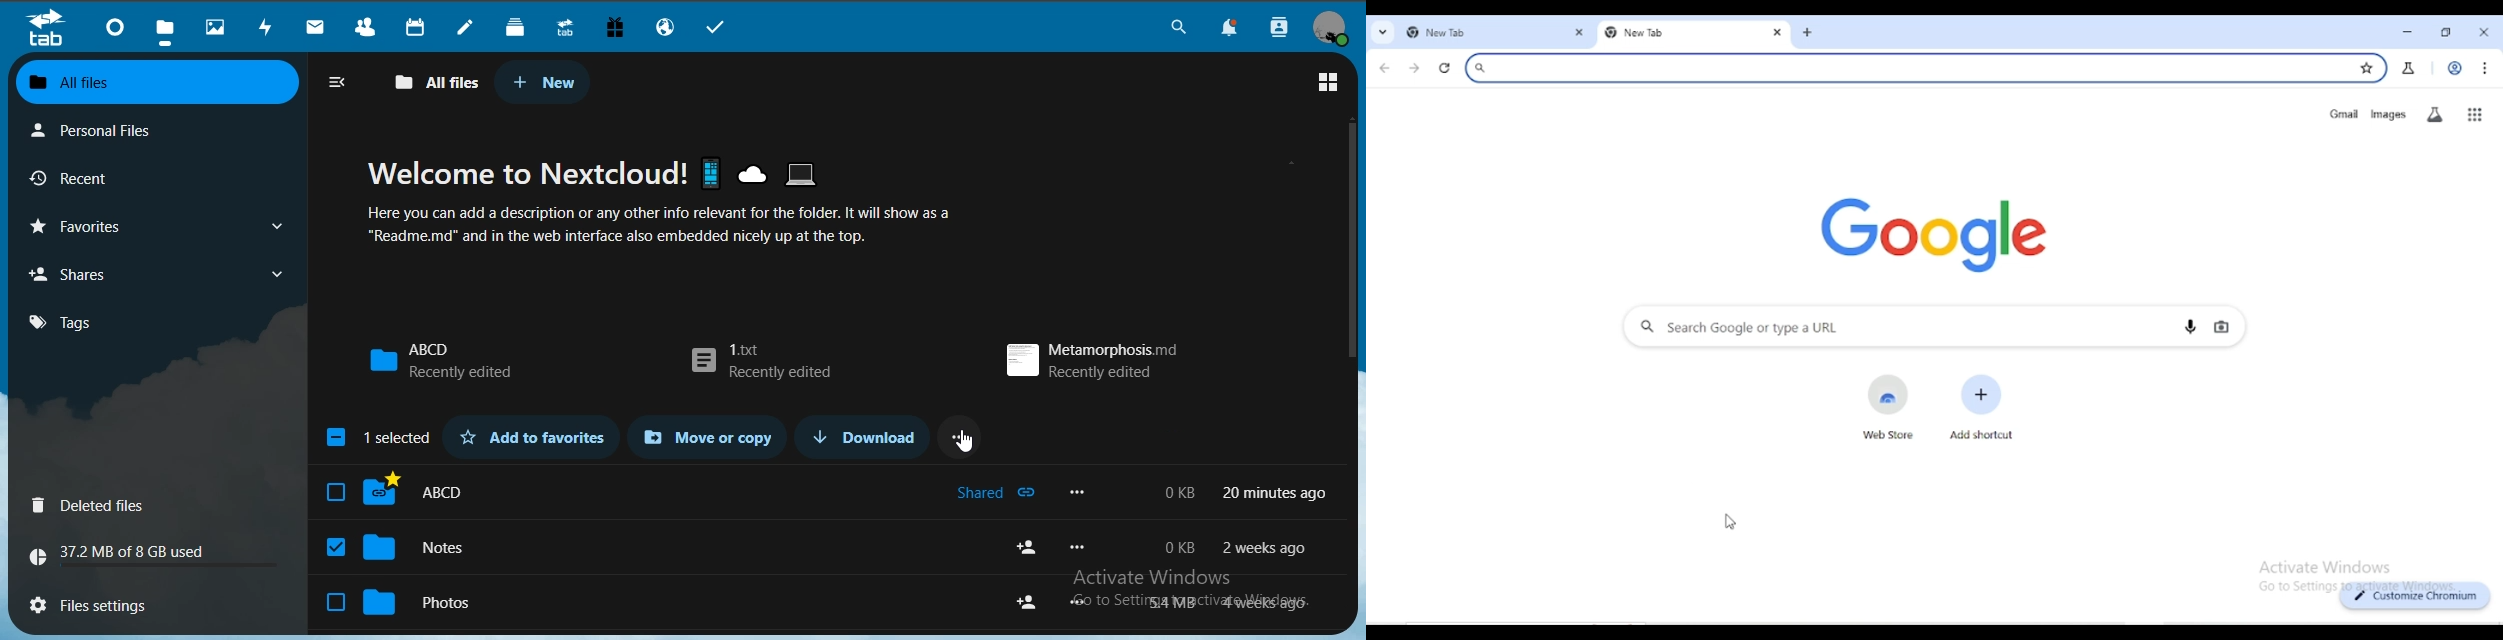  What do you see at coordinates (1075, 491) in the screenshot?
I see `more options` at bounding box center [1075, 491].